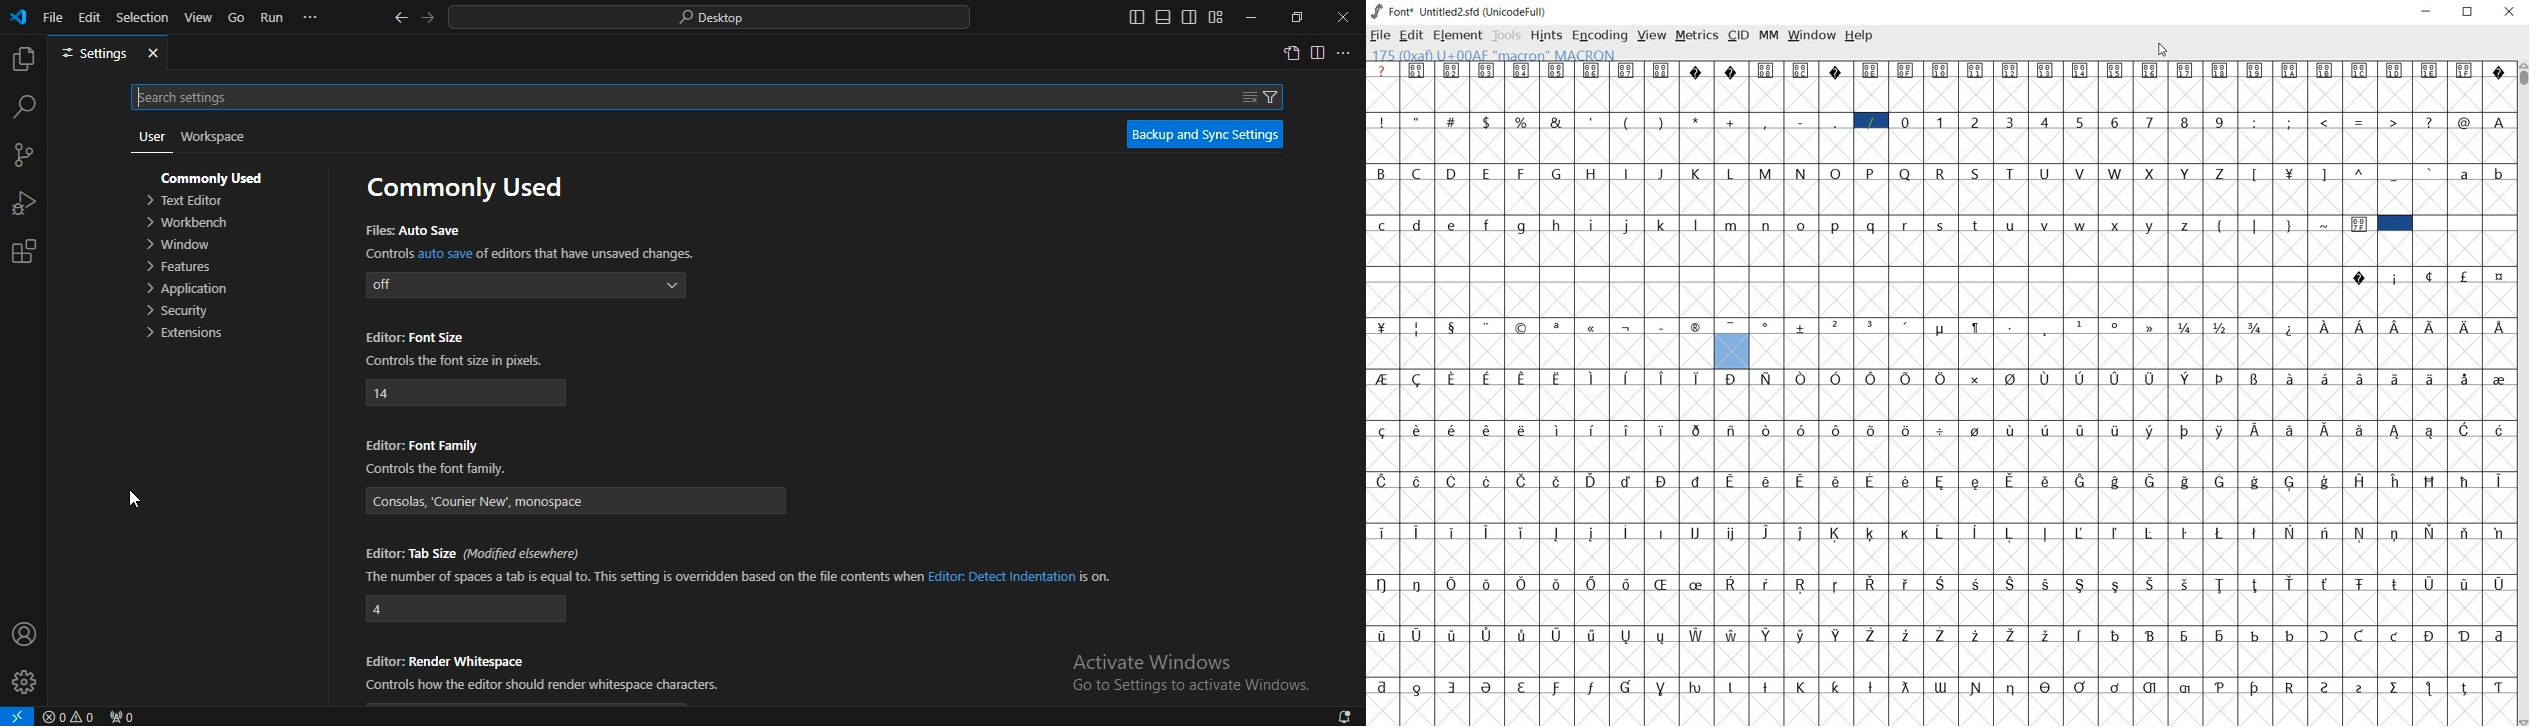 Image resolution: width=2548 pixels, height=728 pixels. Describe the element at coordinates (2498, 173) in the screenshot. I see `b` at that location.